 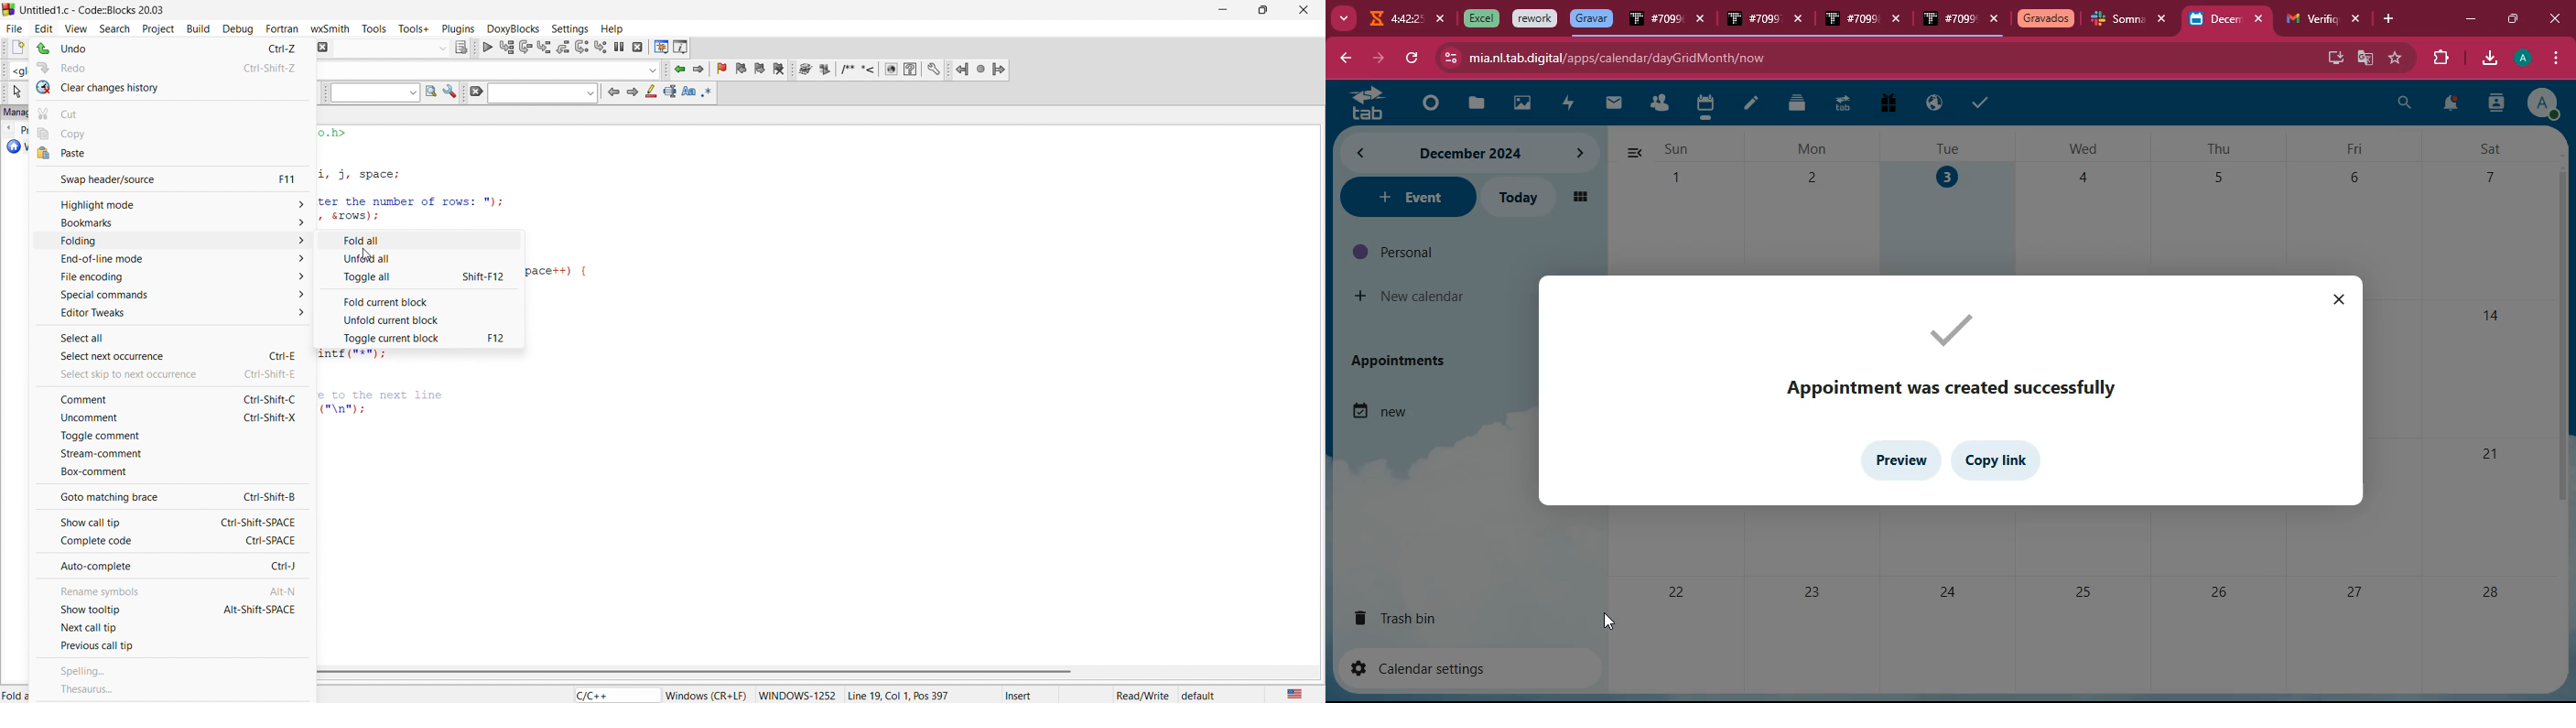 I want to click on tab, so click(x=1949, y=21).